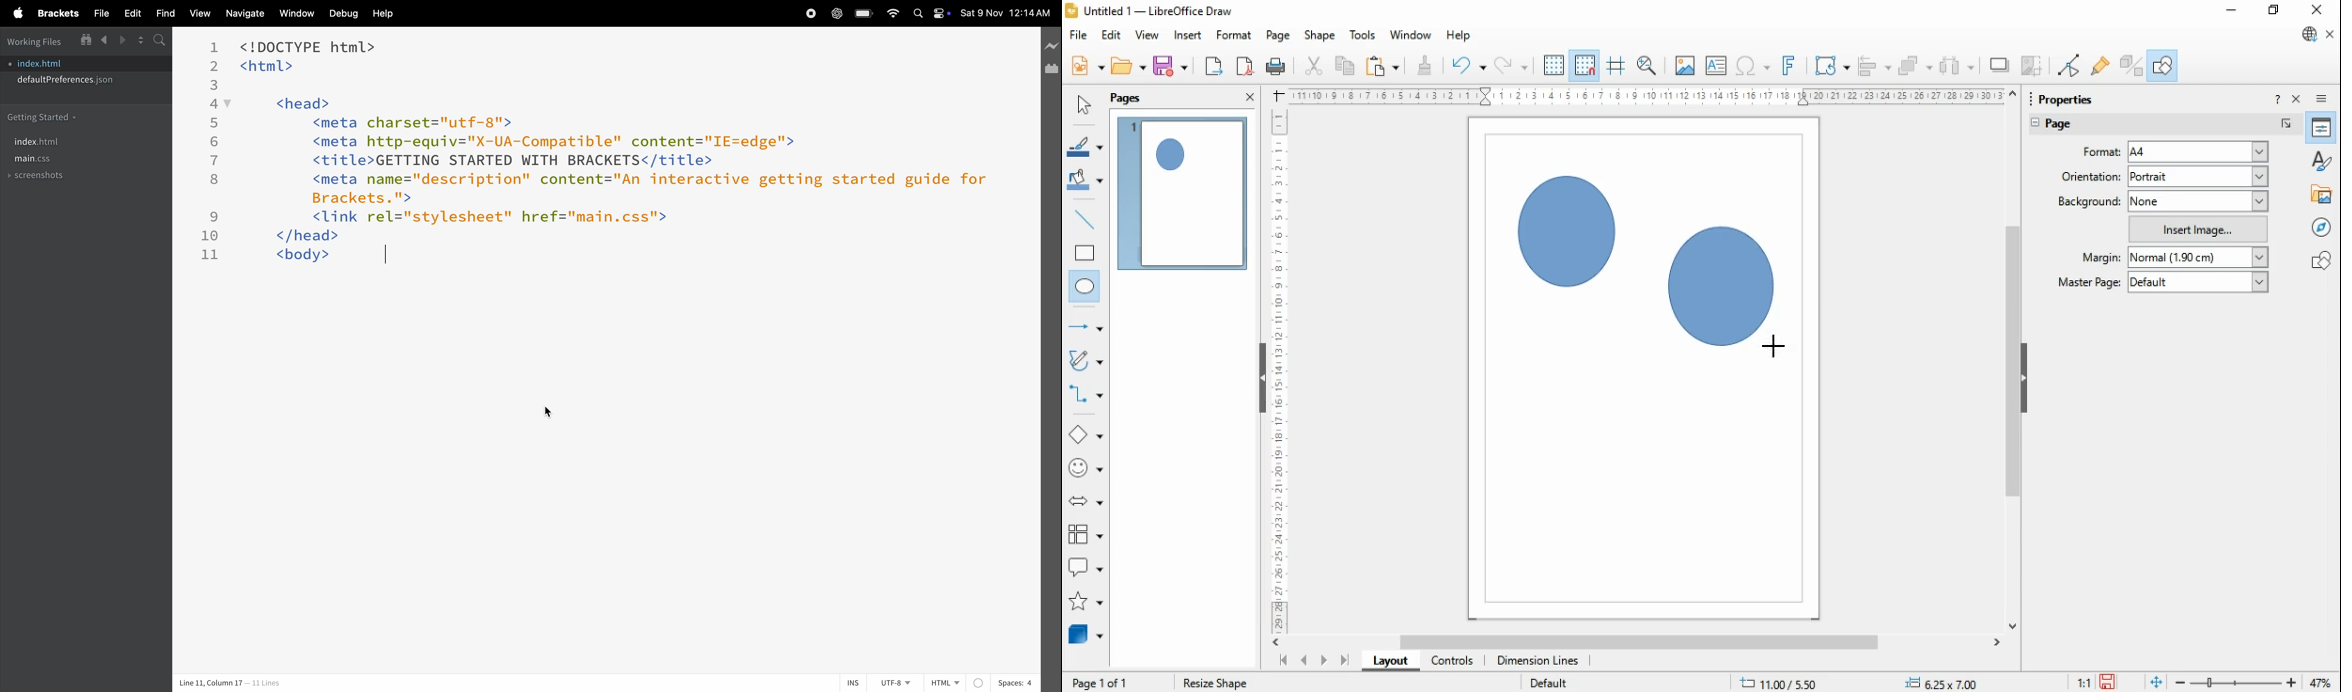 This screenshot has height=700, width=2352. Describe the element at coordinates (1646, 96) in the screenshot. I see `Scale` at that location.